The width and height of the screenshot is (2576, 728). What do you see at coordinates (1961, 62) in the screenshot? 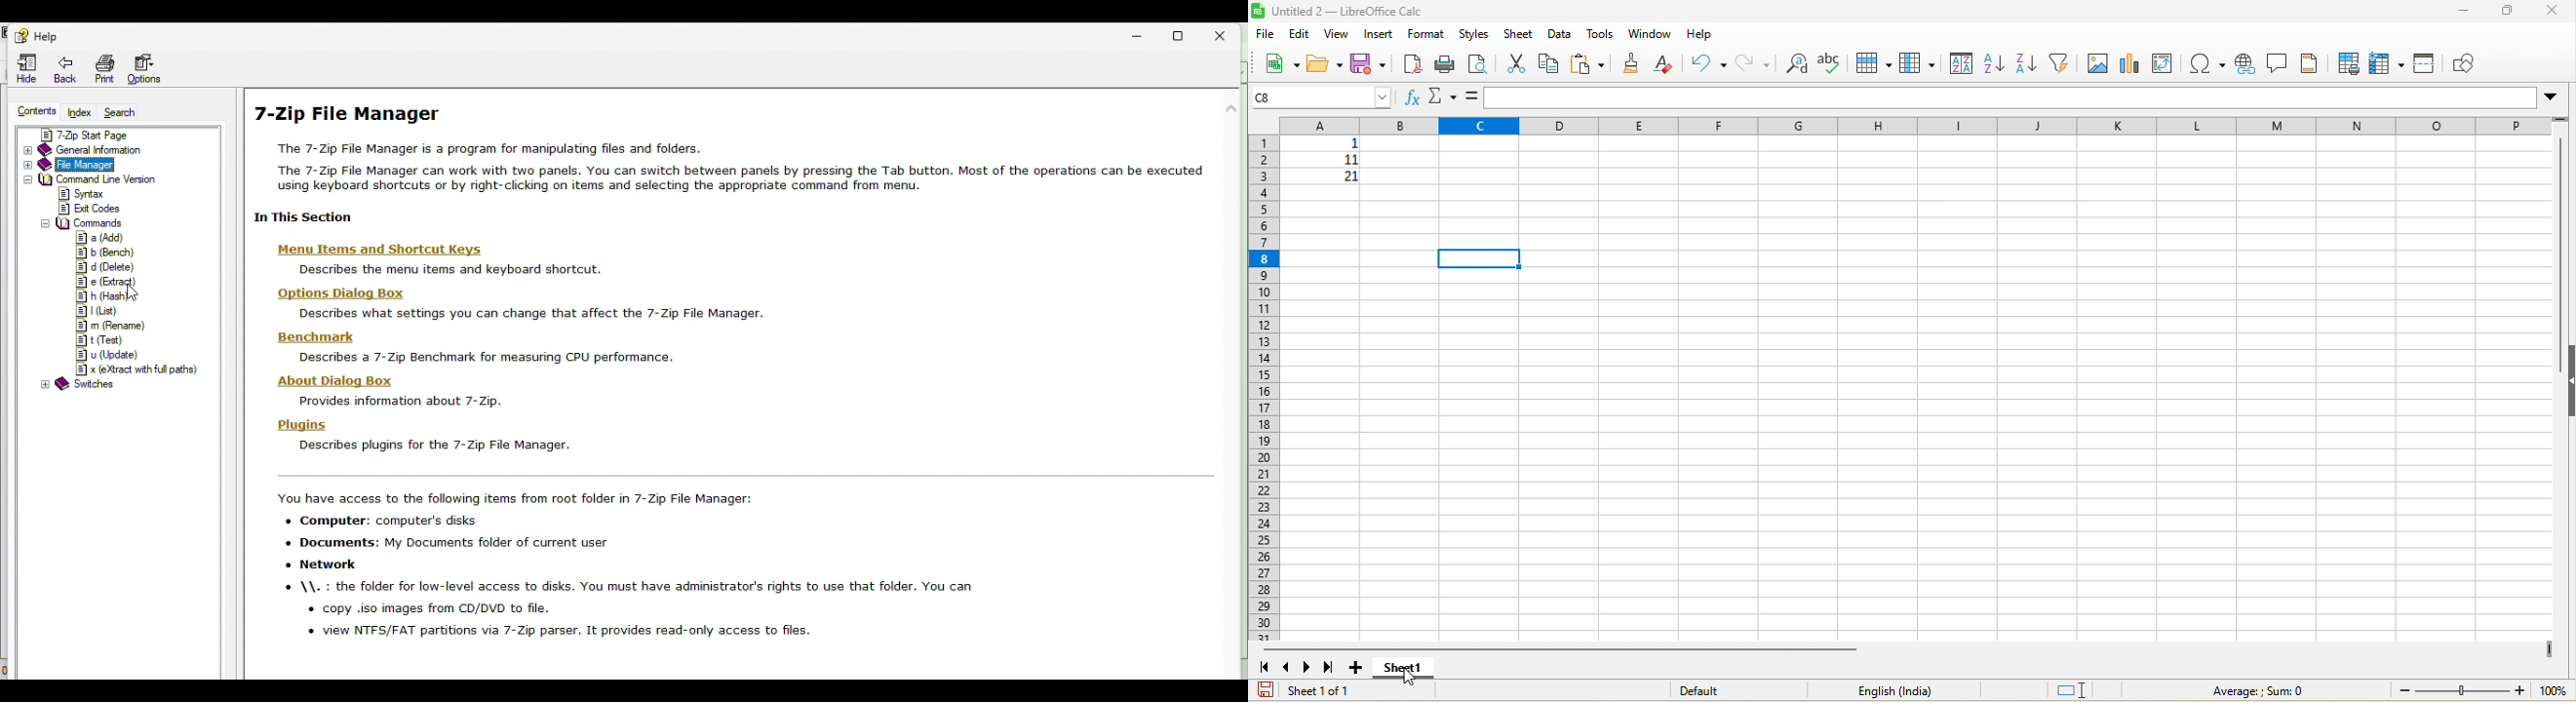
I see `sort` at bounding box center [1961, 62].